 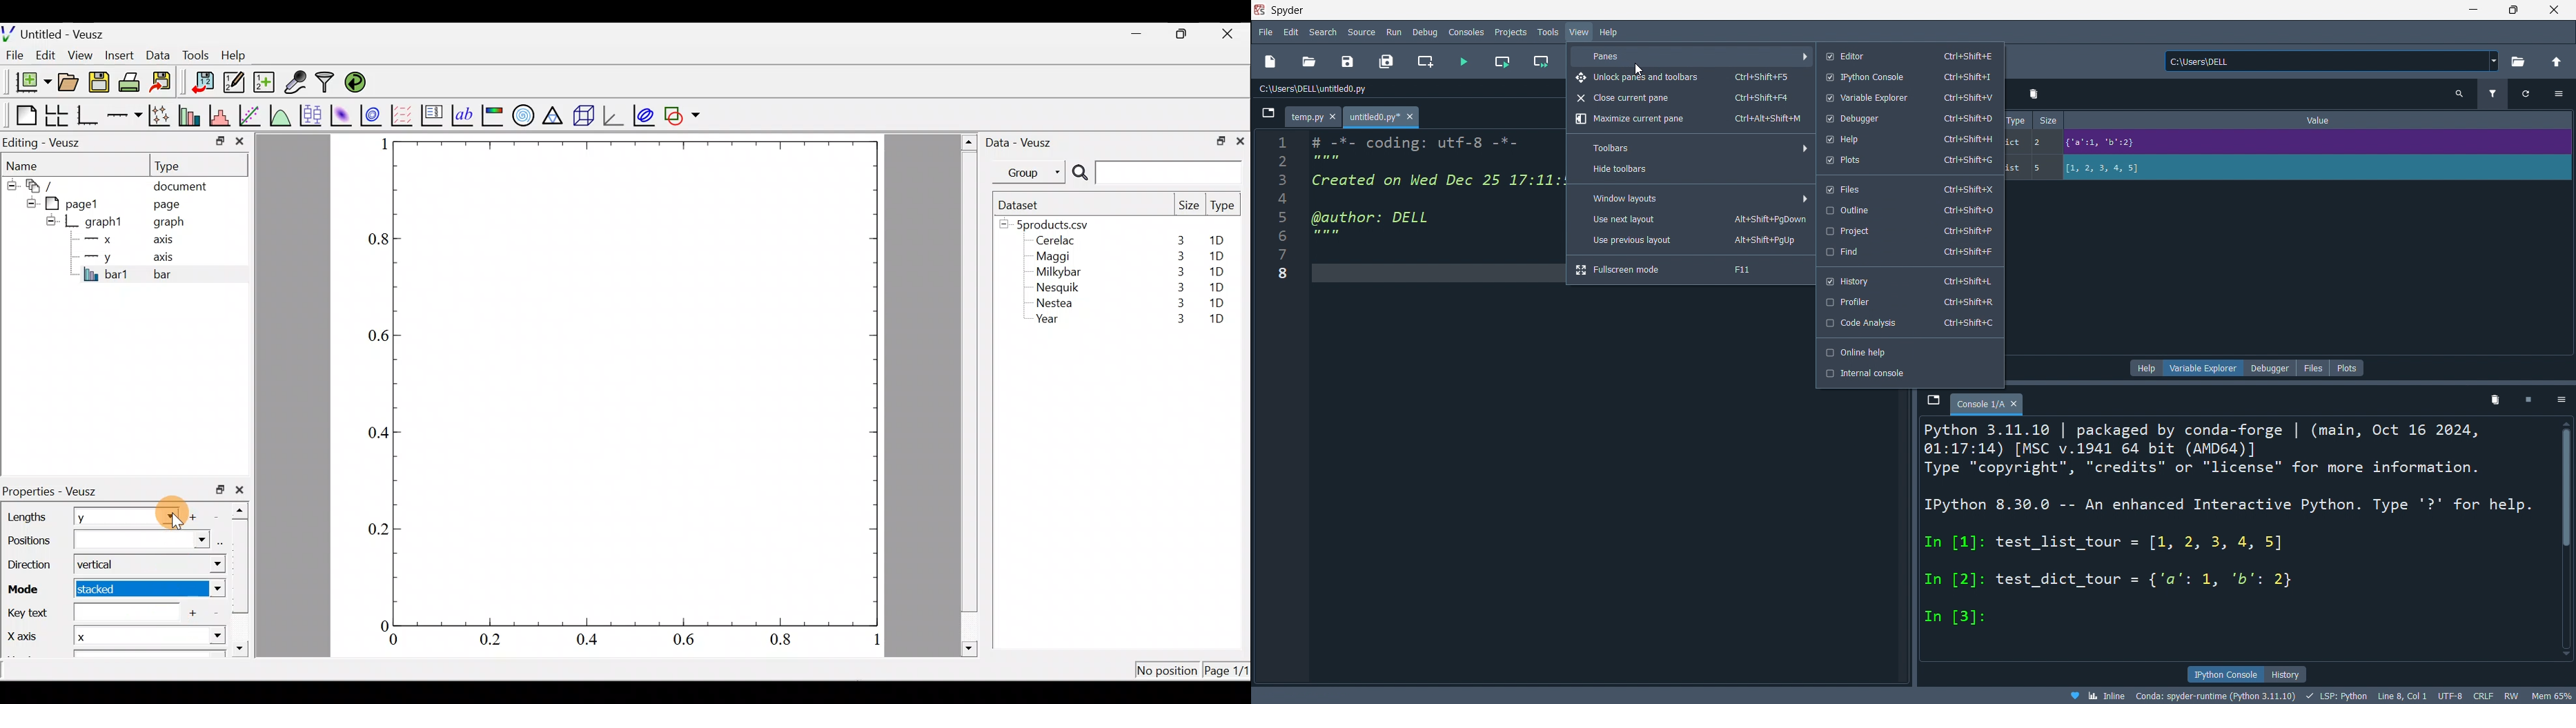 I want to click on 1D, so click(x=1214, y=271).